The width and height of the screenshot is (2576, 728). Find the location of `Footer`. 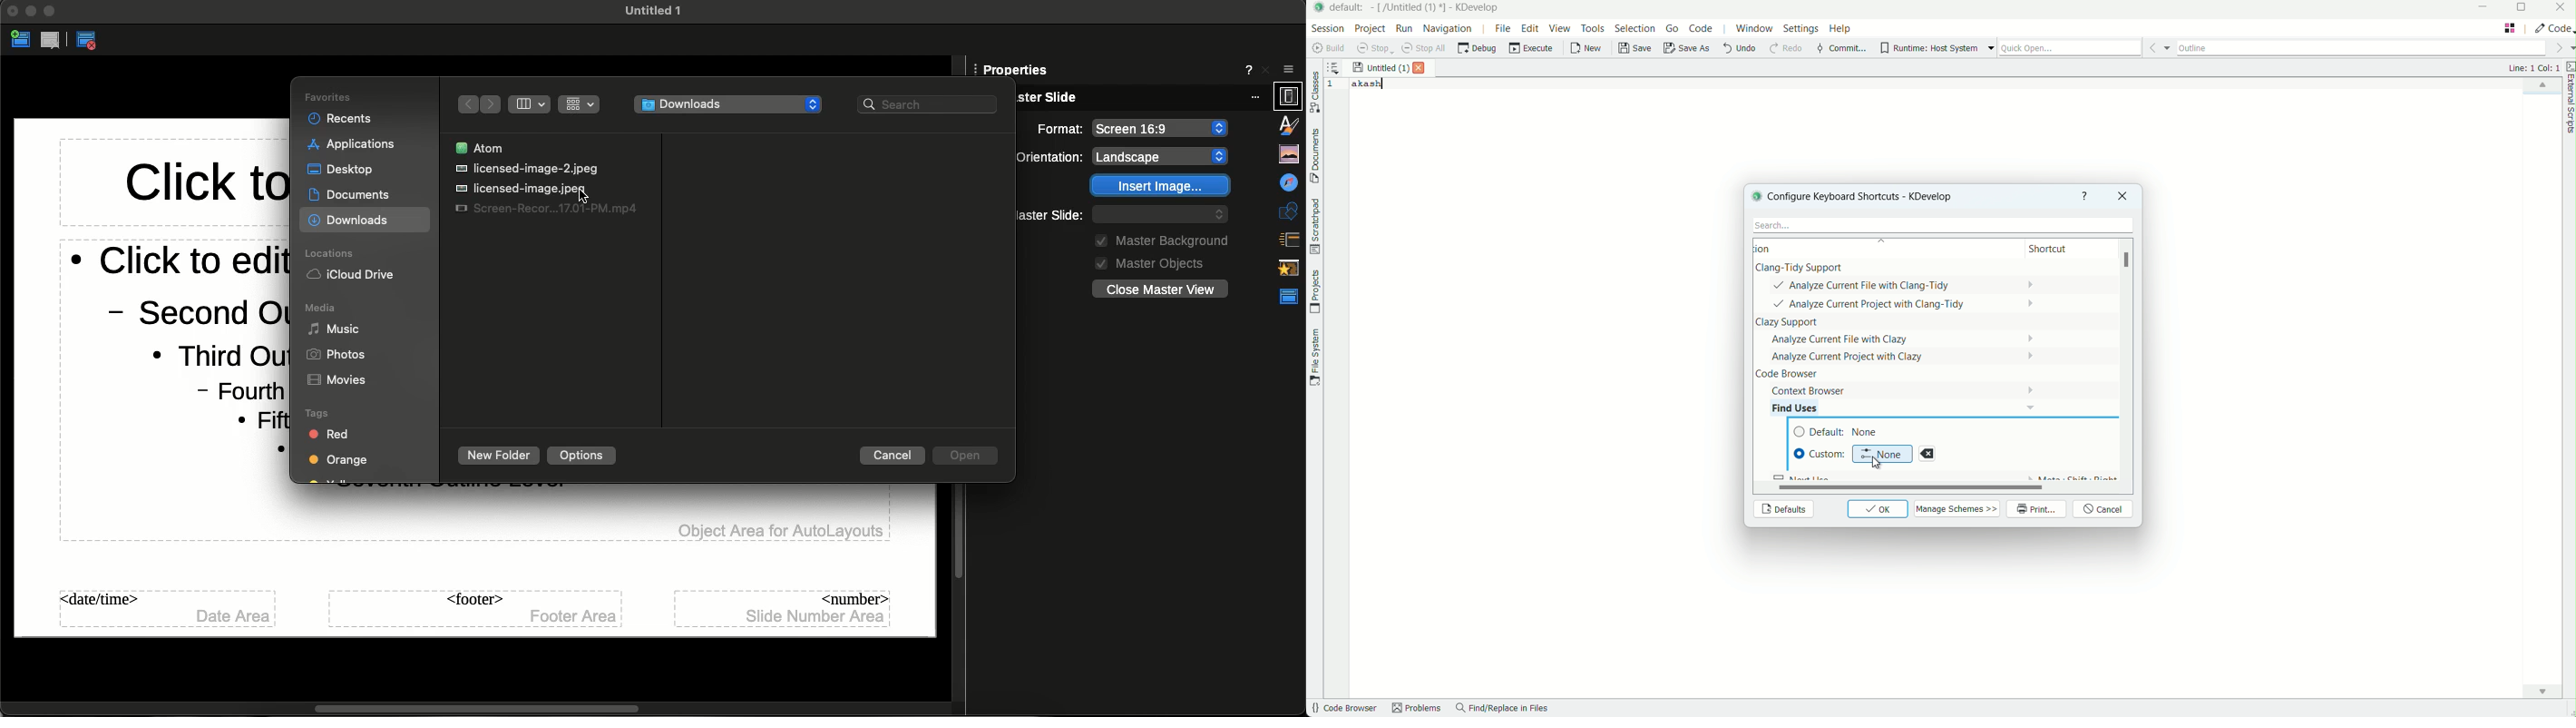

Footer is located at coordinates (476, 608).